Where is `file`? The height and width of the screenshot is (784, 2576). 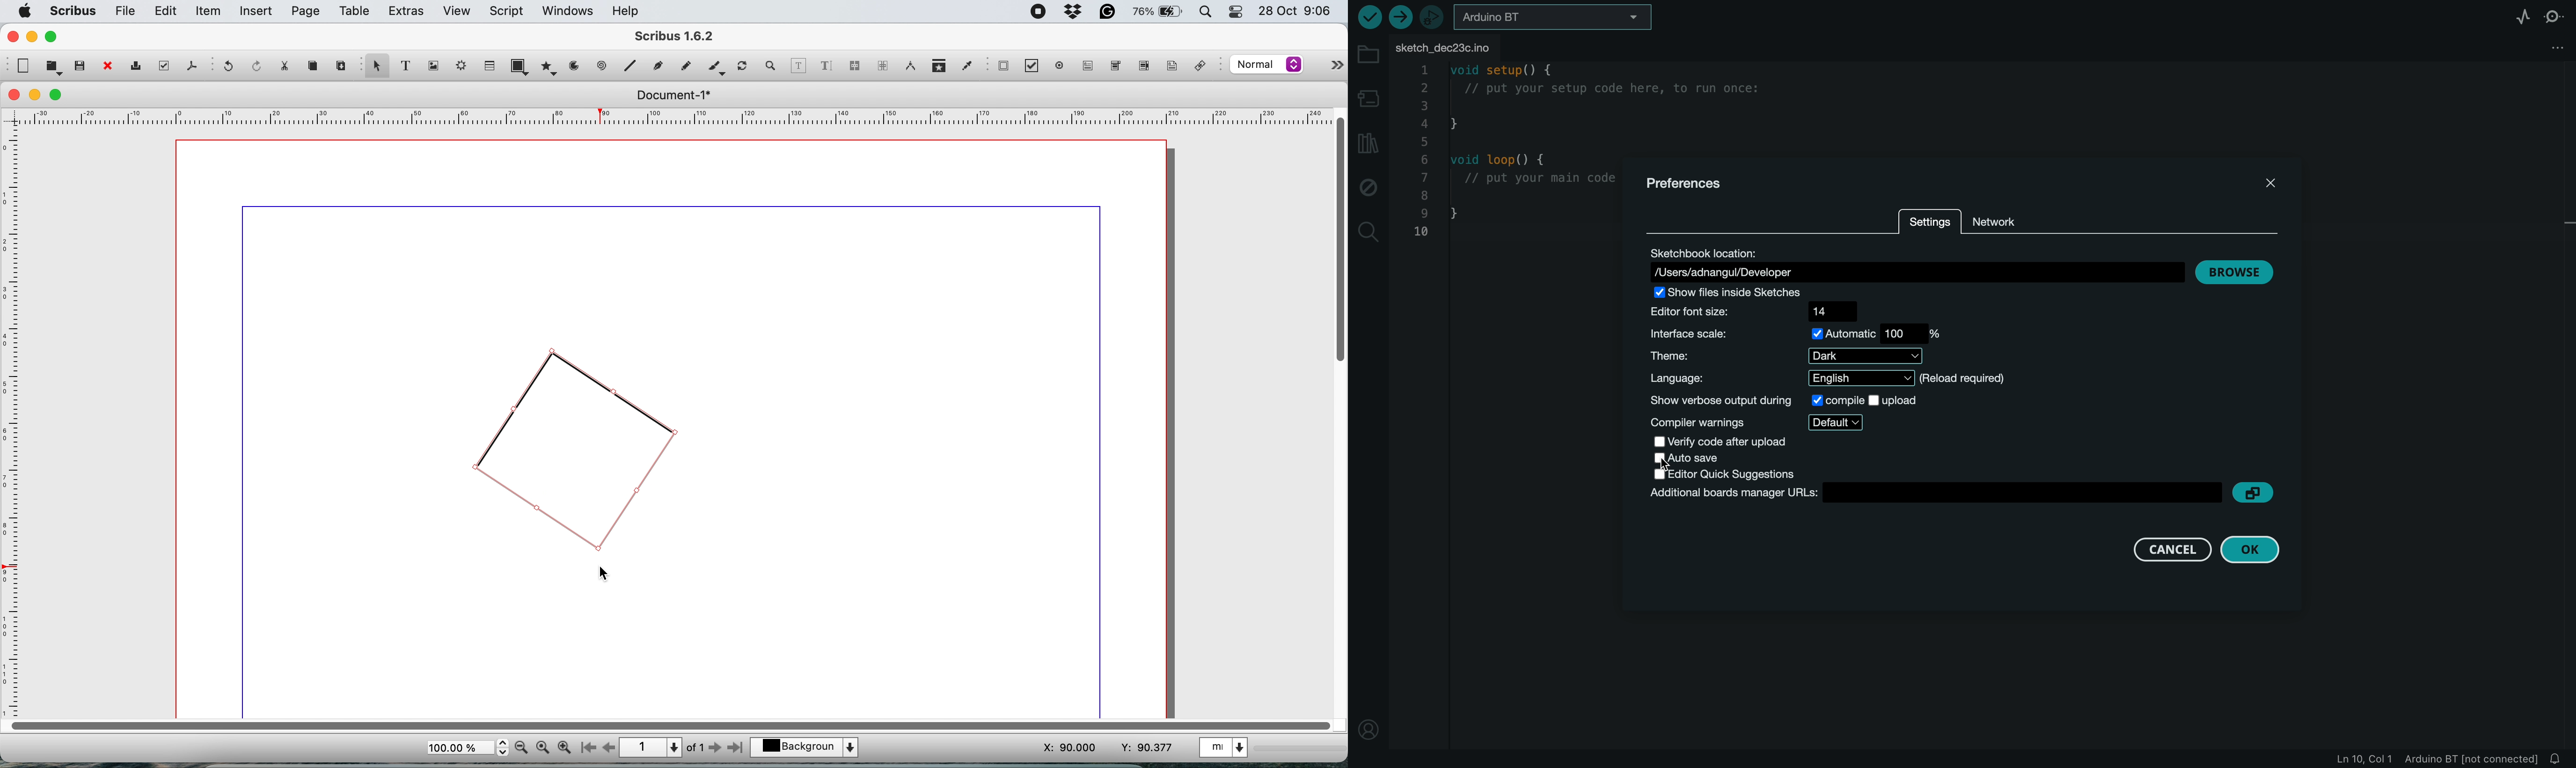
file is located at coordinates (126, 11).